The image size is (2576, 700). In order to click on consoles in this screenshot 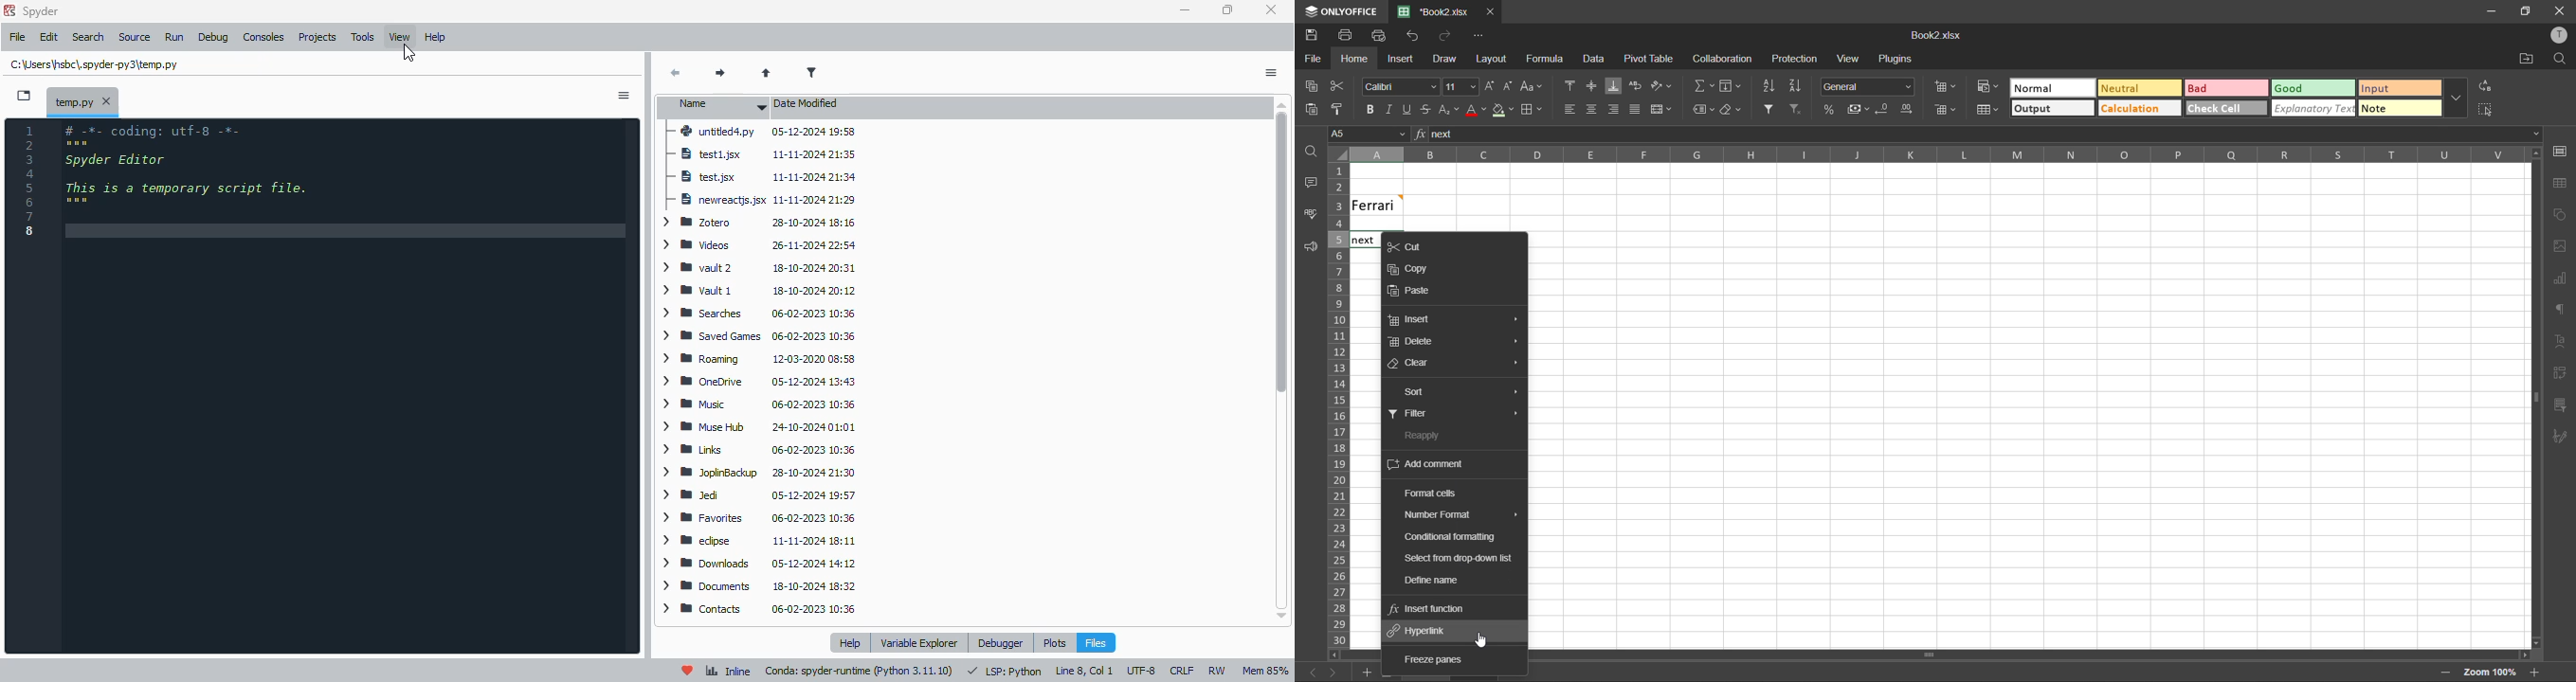, I will do `click(264, 37)`.